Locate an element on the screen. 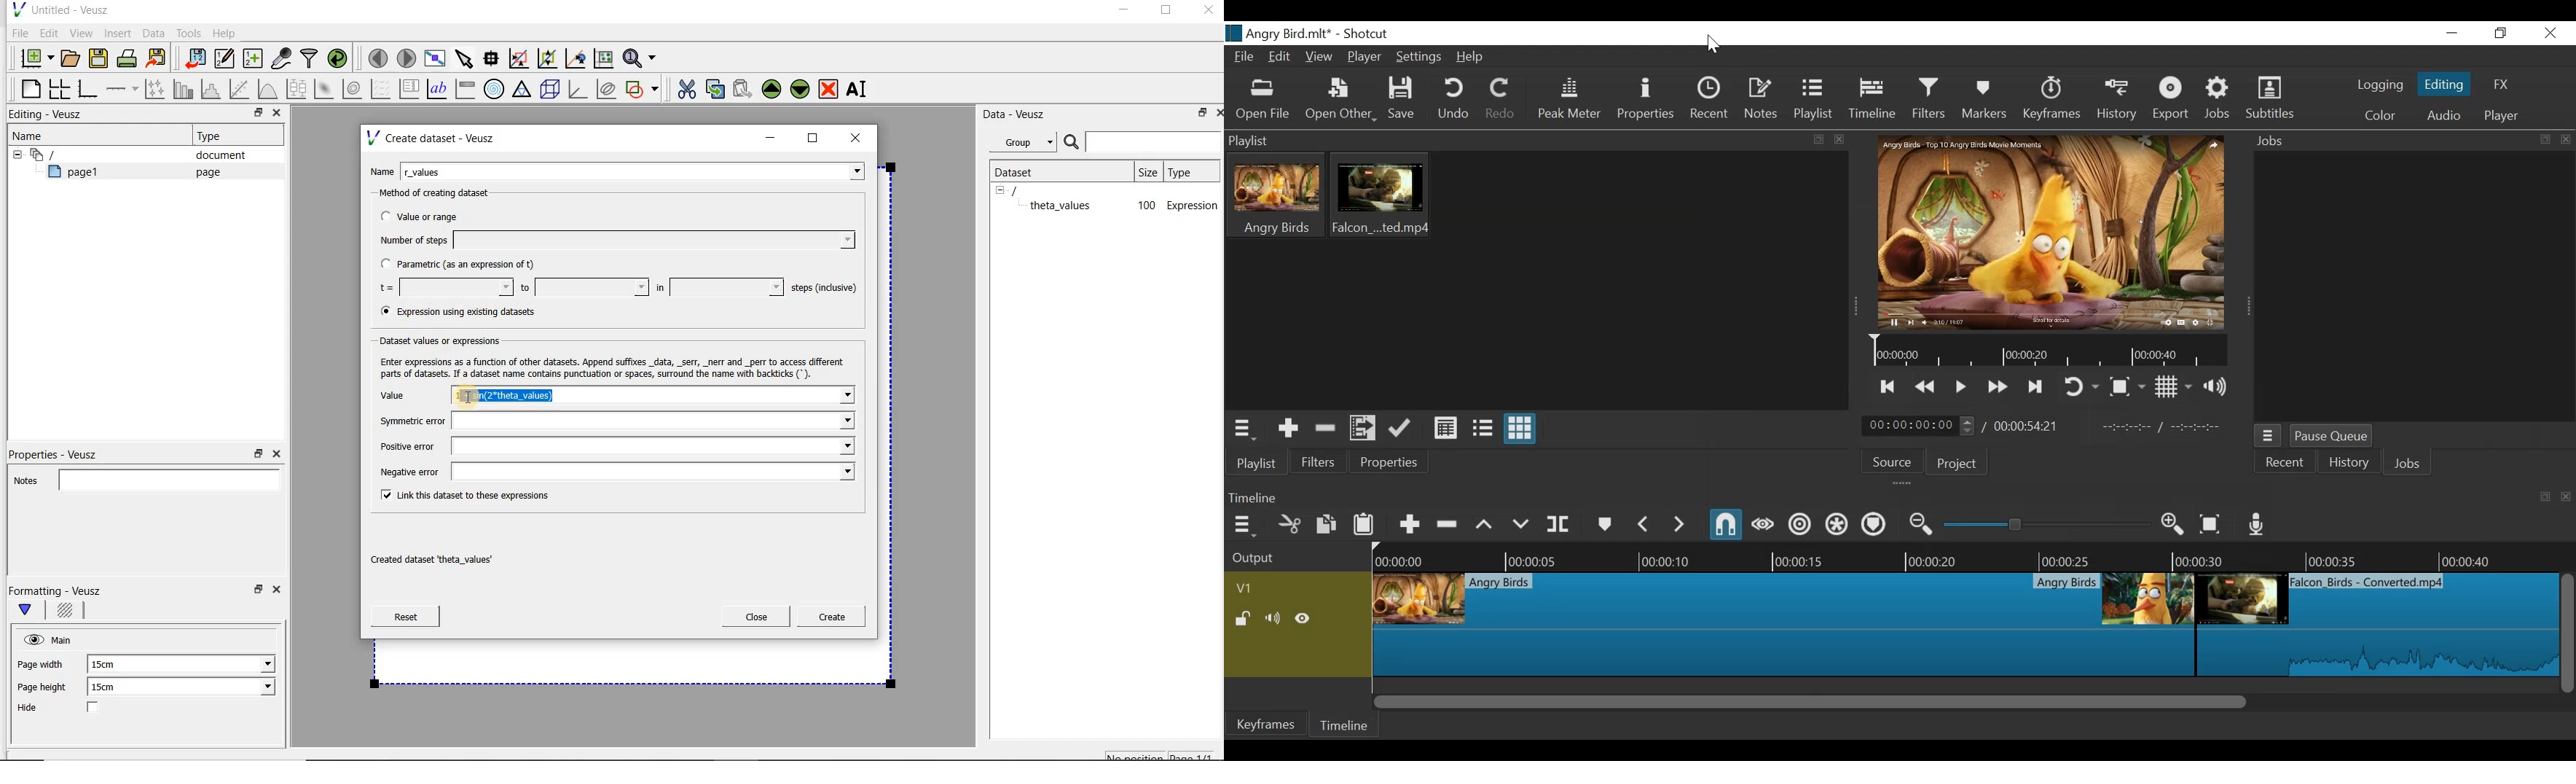 The width and height of the screenshot is (2576, 784). click or draw a rectangle to zoom graph axes is located at coordinates (522, 59).